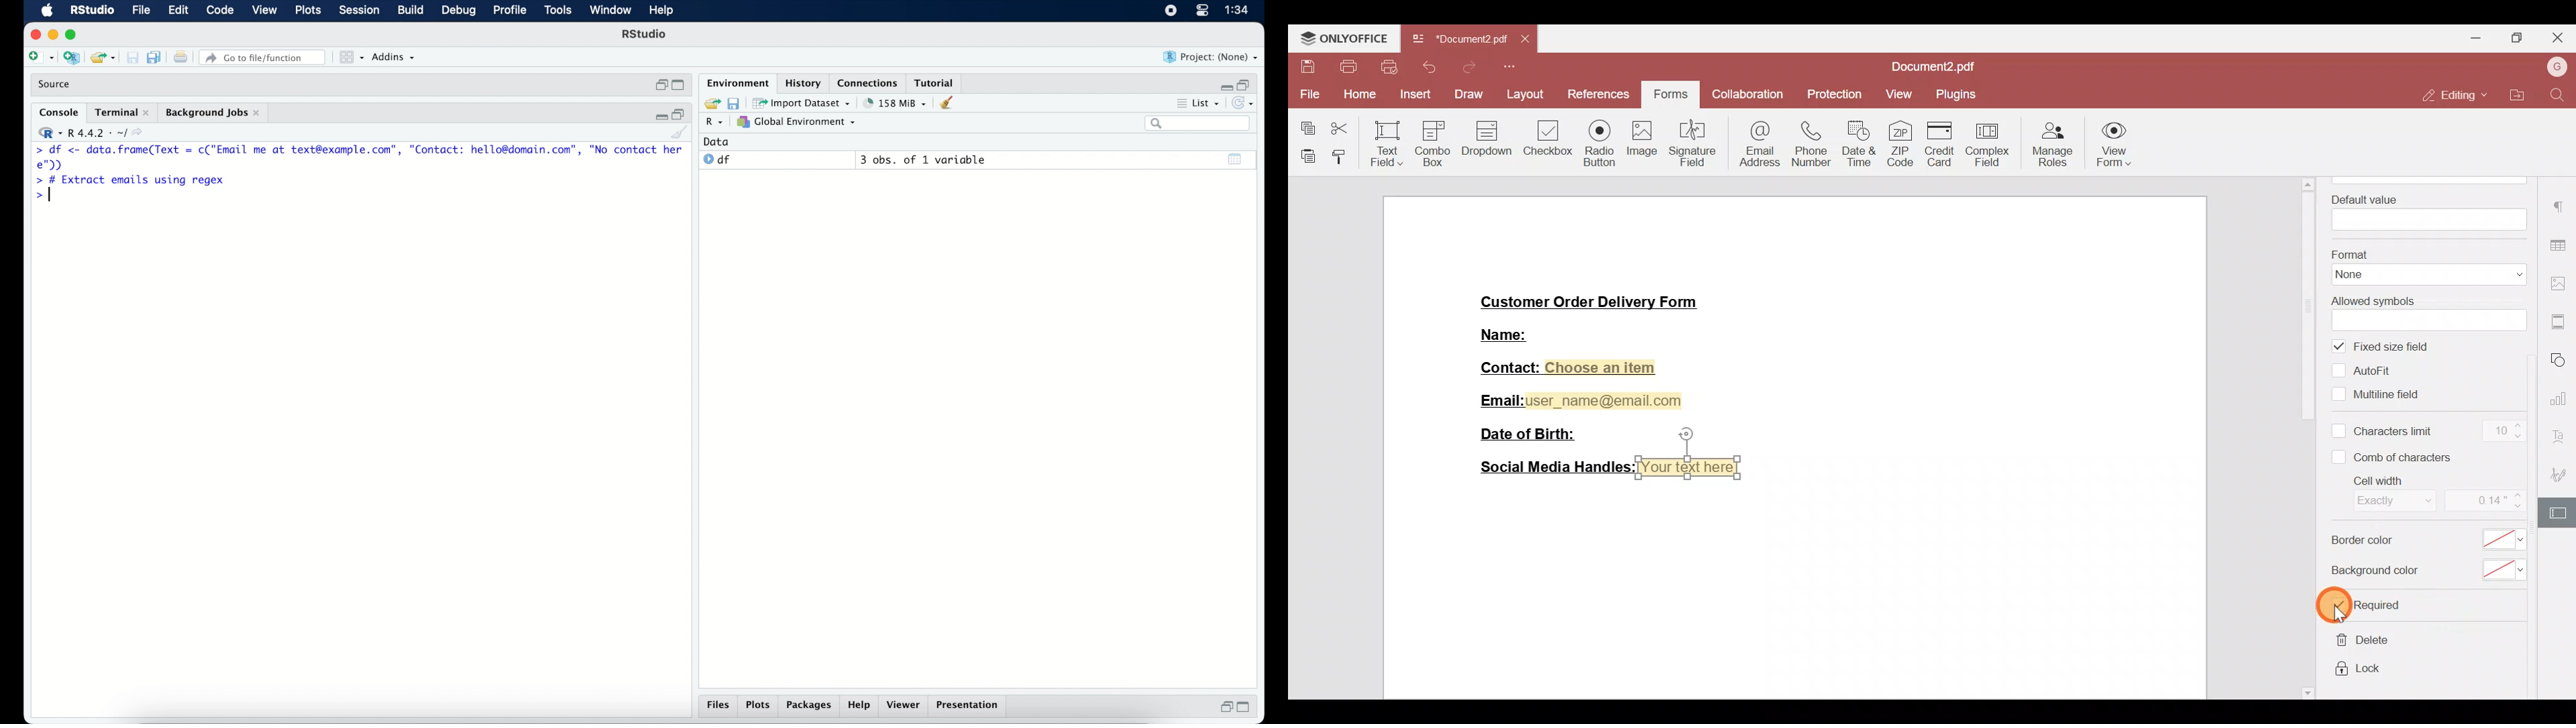 This screenshot has width=2576, height=728. I want to click on clear console, so click(680, 133).